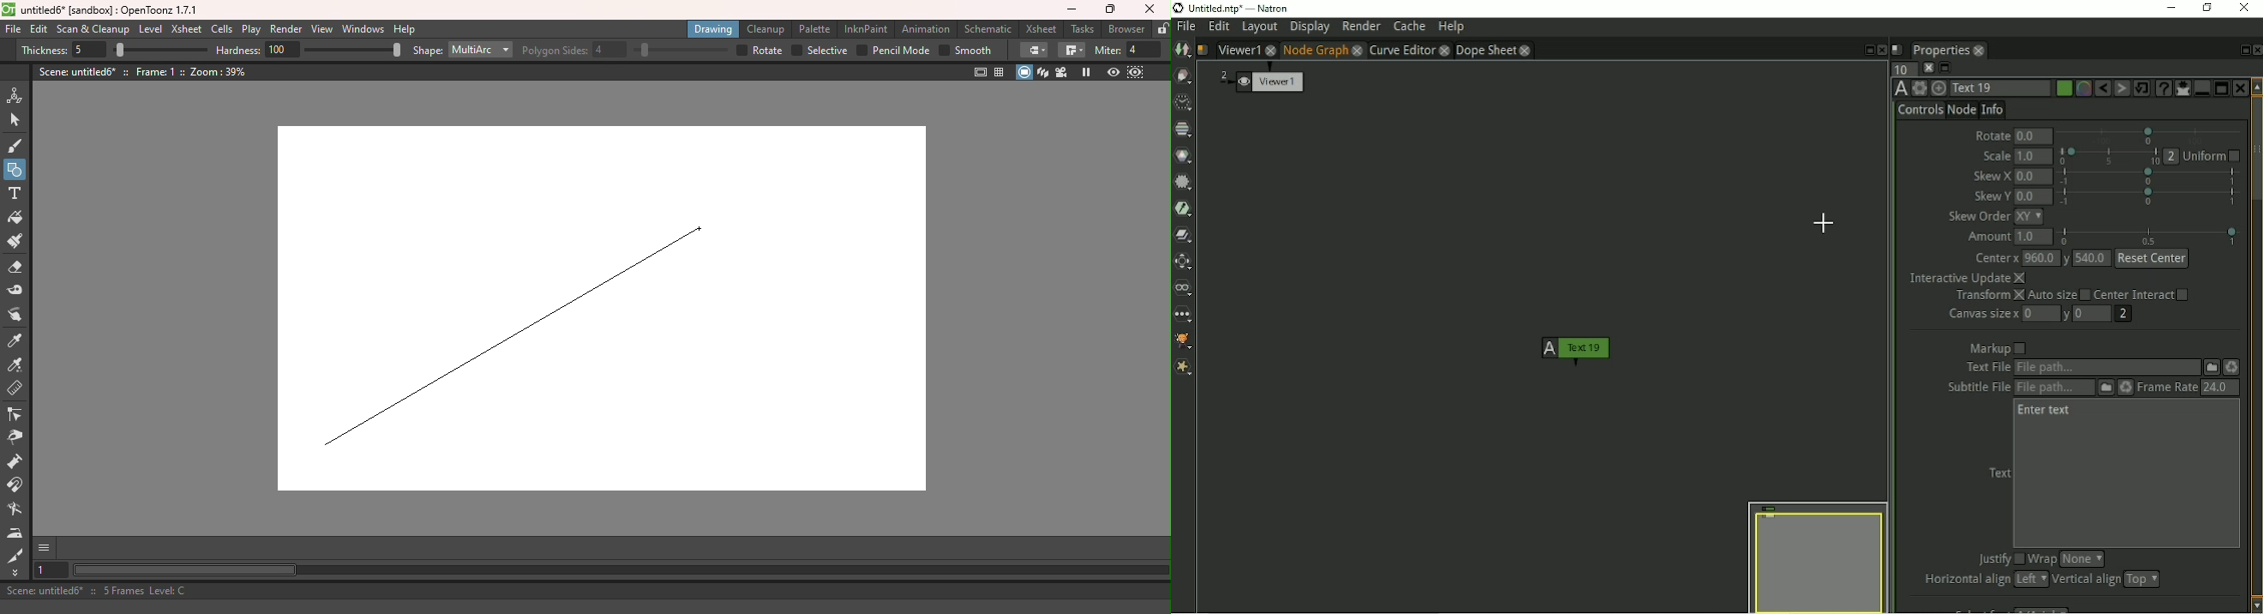  I want to click on Merge, so click(1185, 236).